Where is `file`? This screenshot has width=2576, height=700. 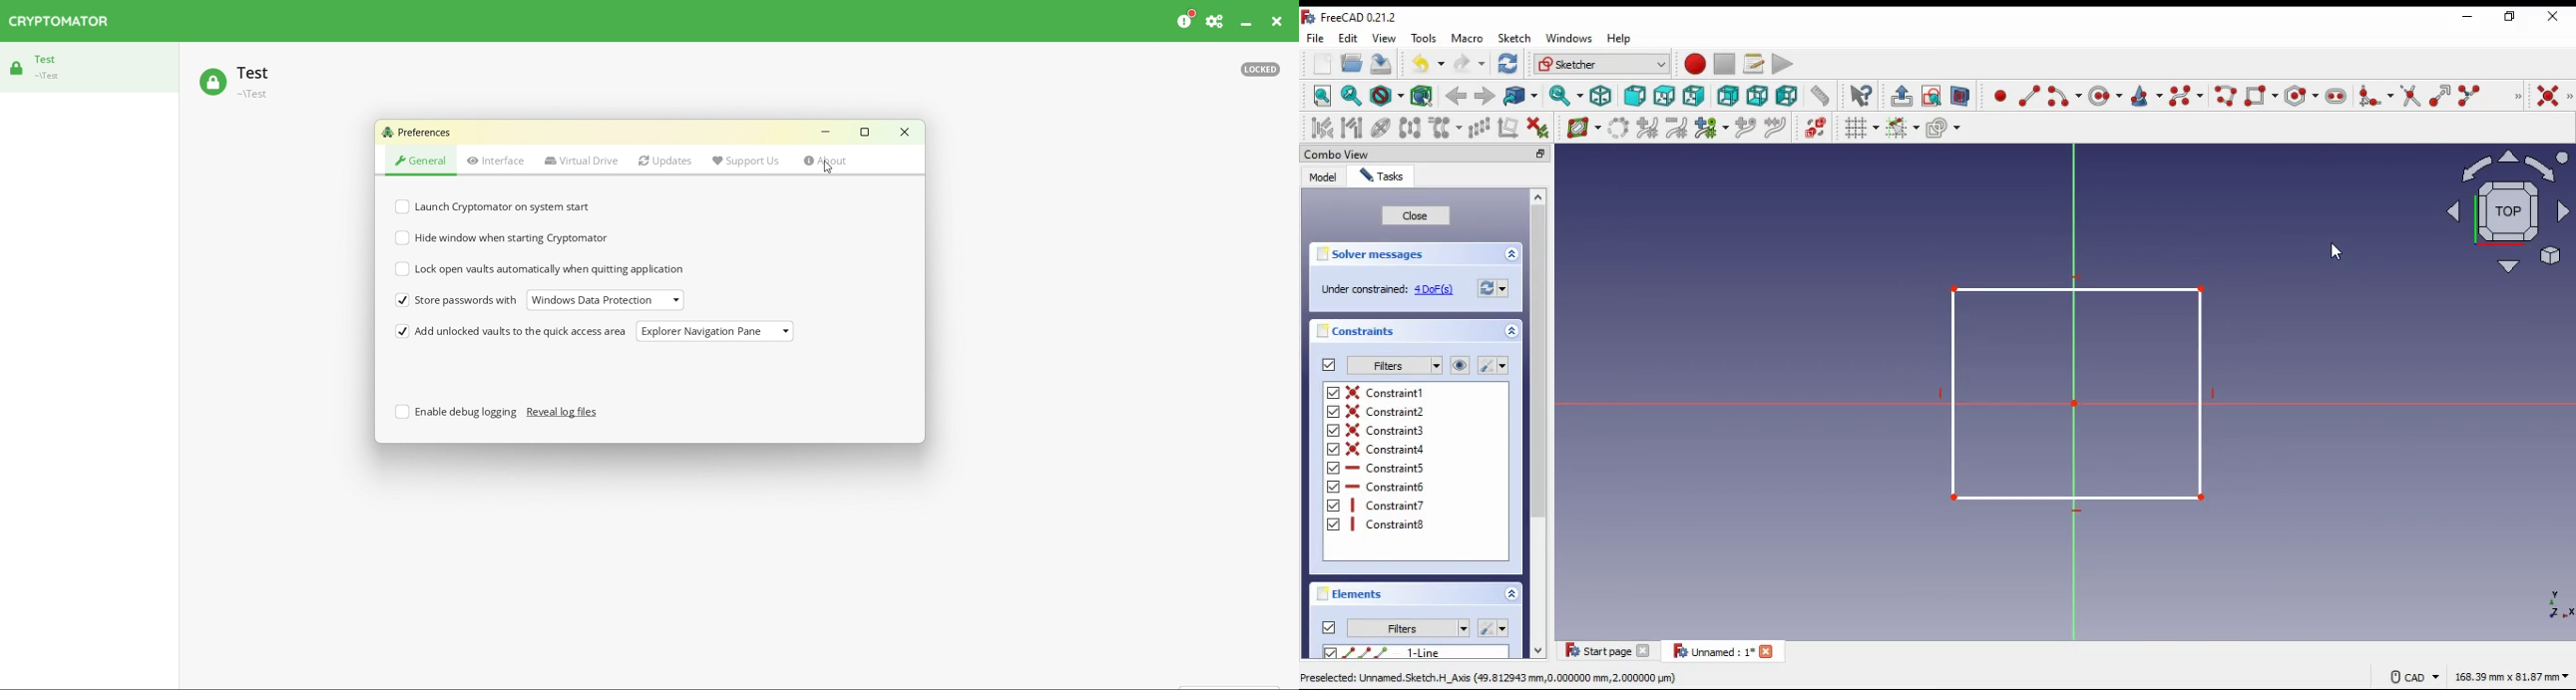 file is located at coordinates (1317, 38).